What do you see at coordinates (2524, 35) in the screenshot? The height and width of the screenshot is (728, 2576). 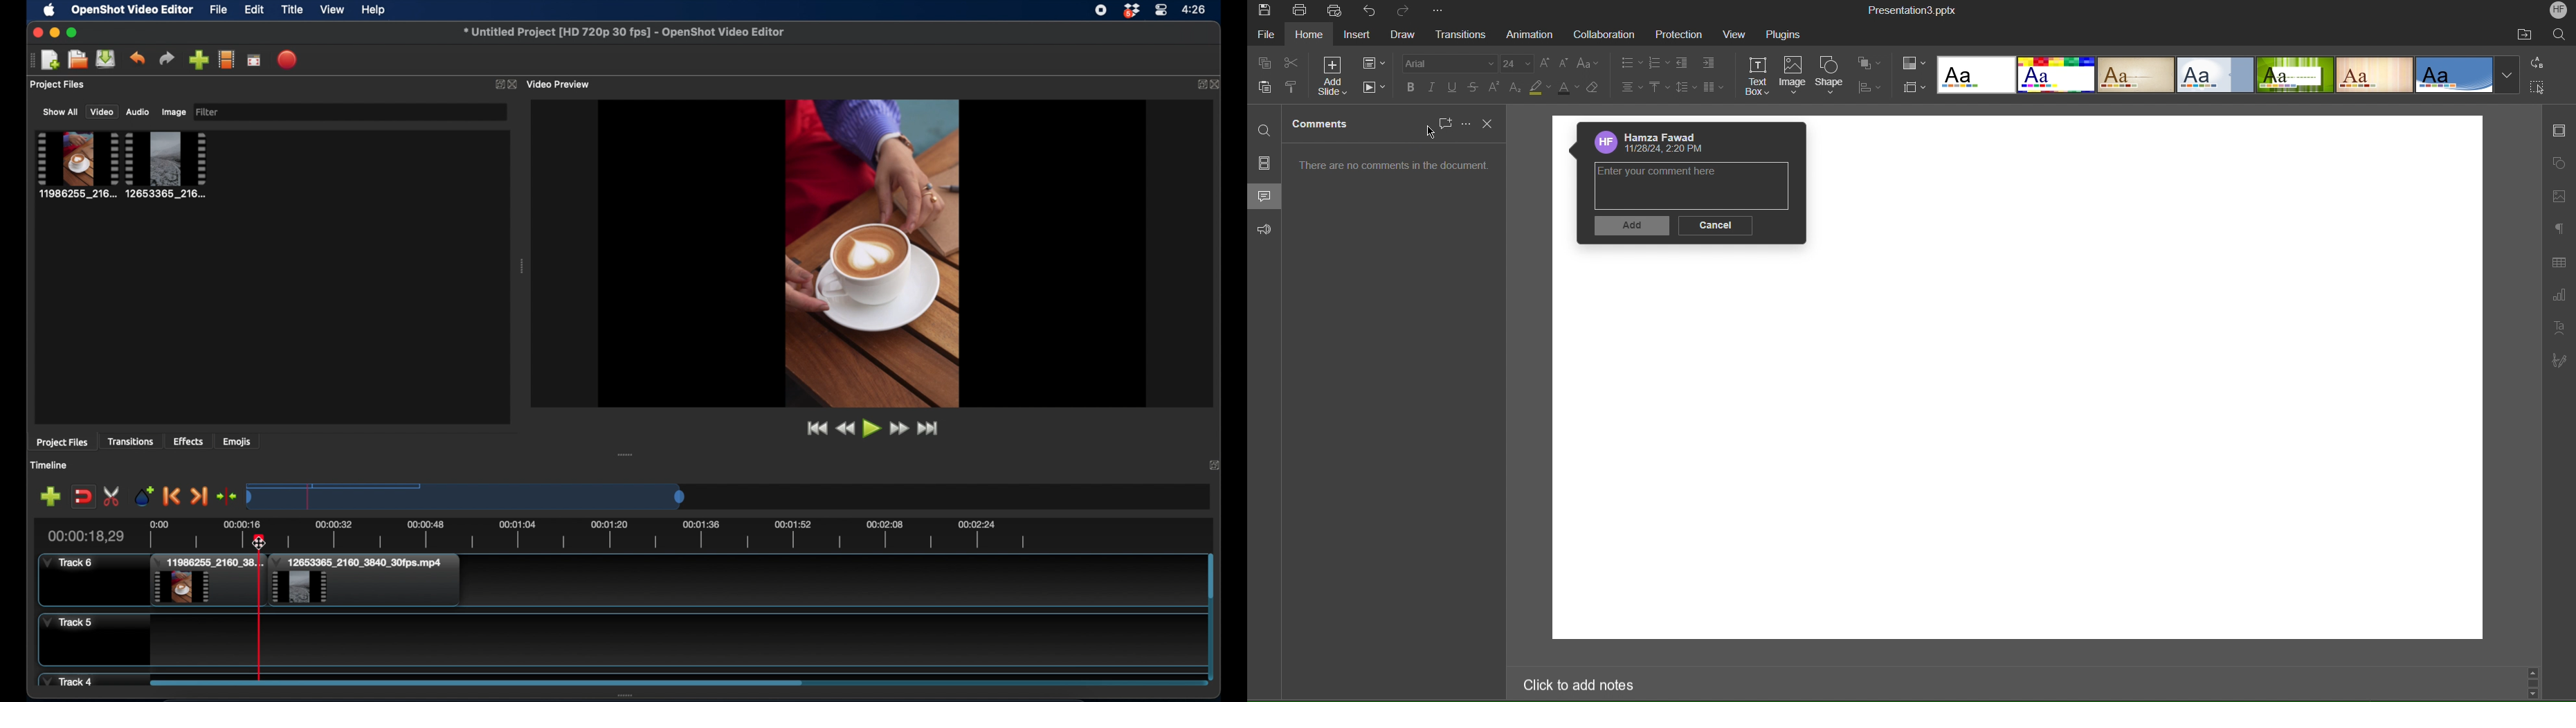 I see `Open File Location` at bounding box center [2524, 35].